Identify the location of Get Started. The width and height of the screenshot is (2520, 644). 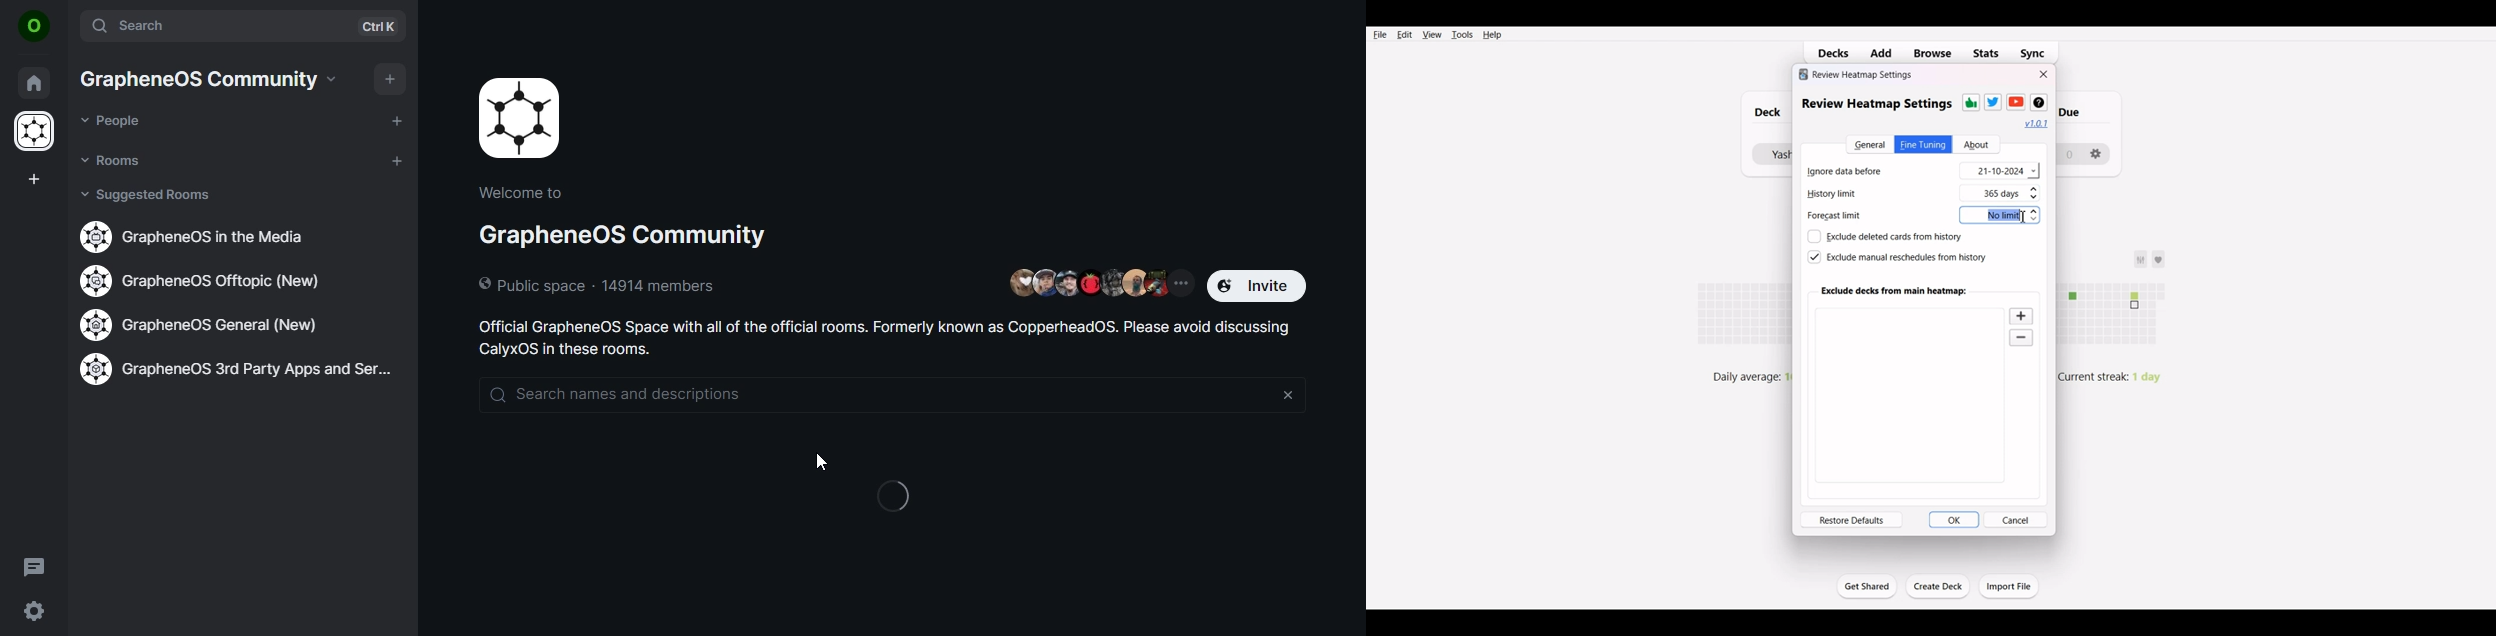
(1866, 586).